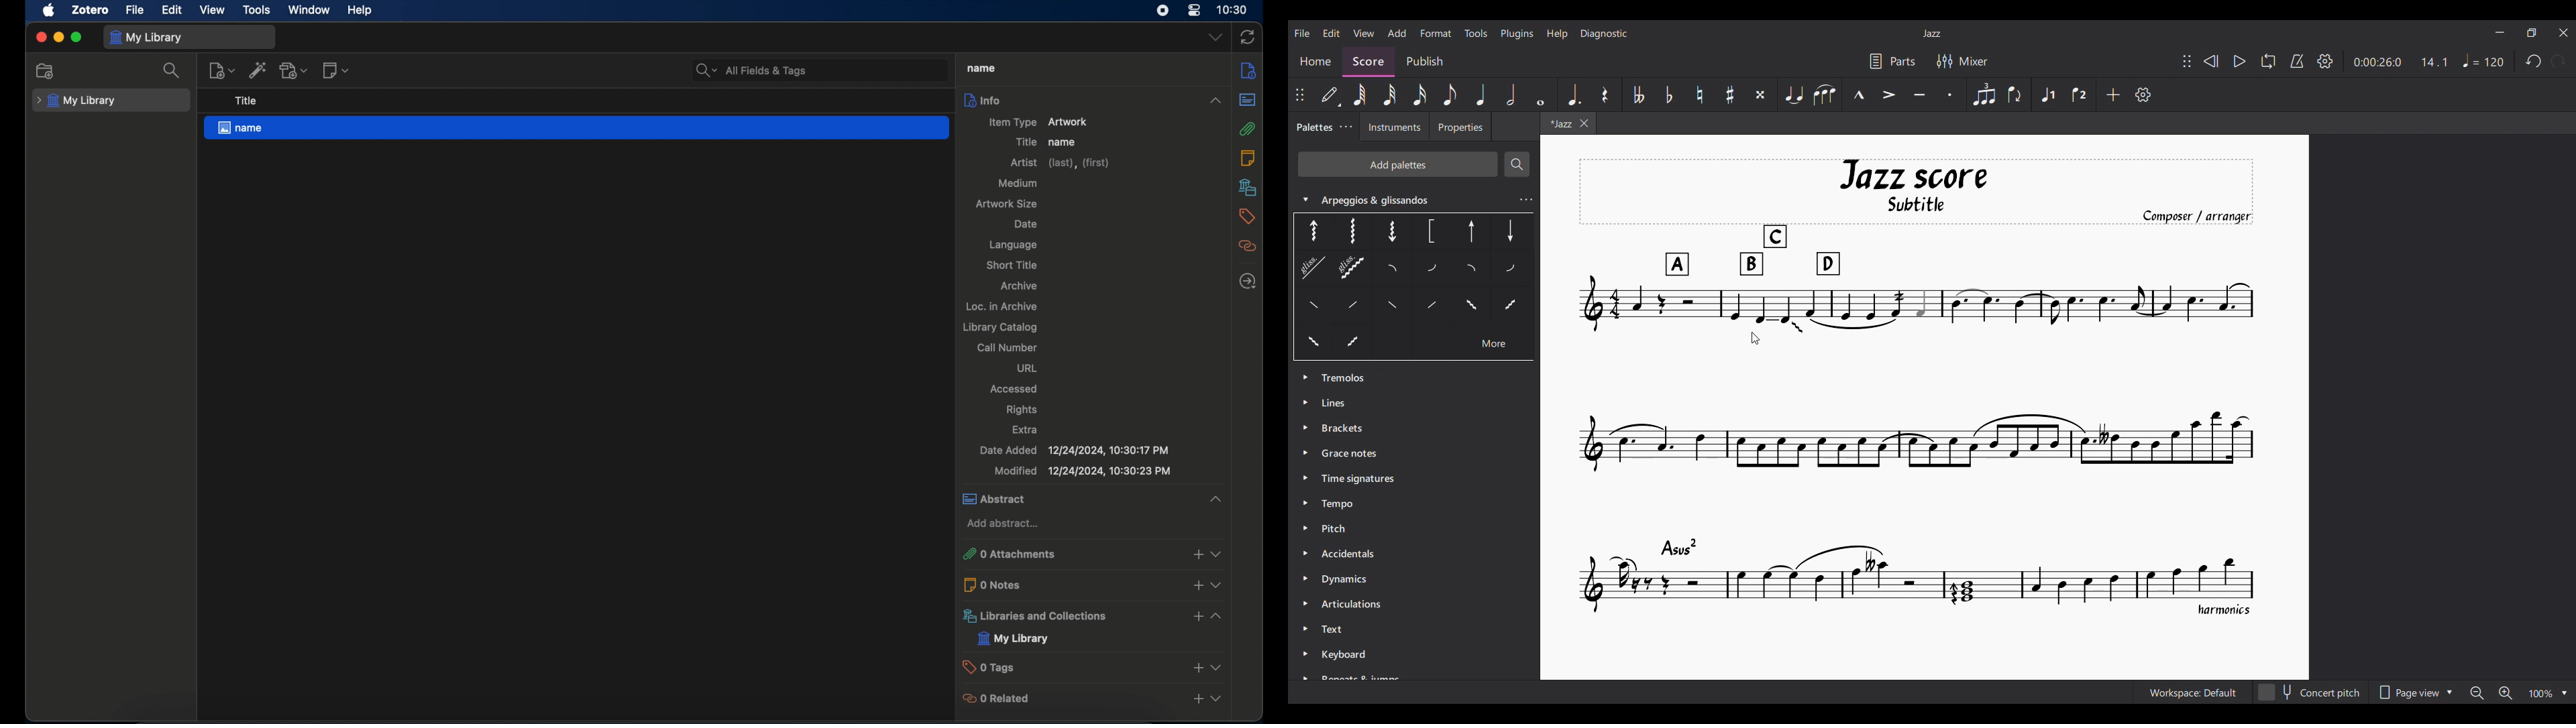 This screenshot has height=728, width=2576. Describe the element at coordinates (1248, 100) in the screenshot. I see `abstract` at that location.